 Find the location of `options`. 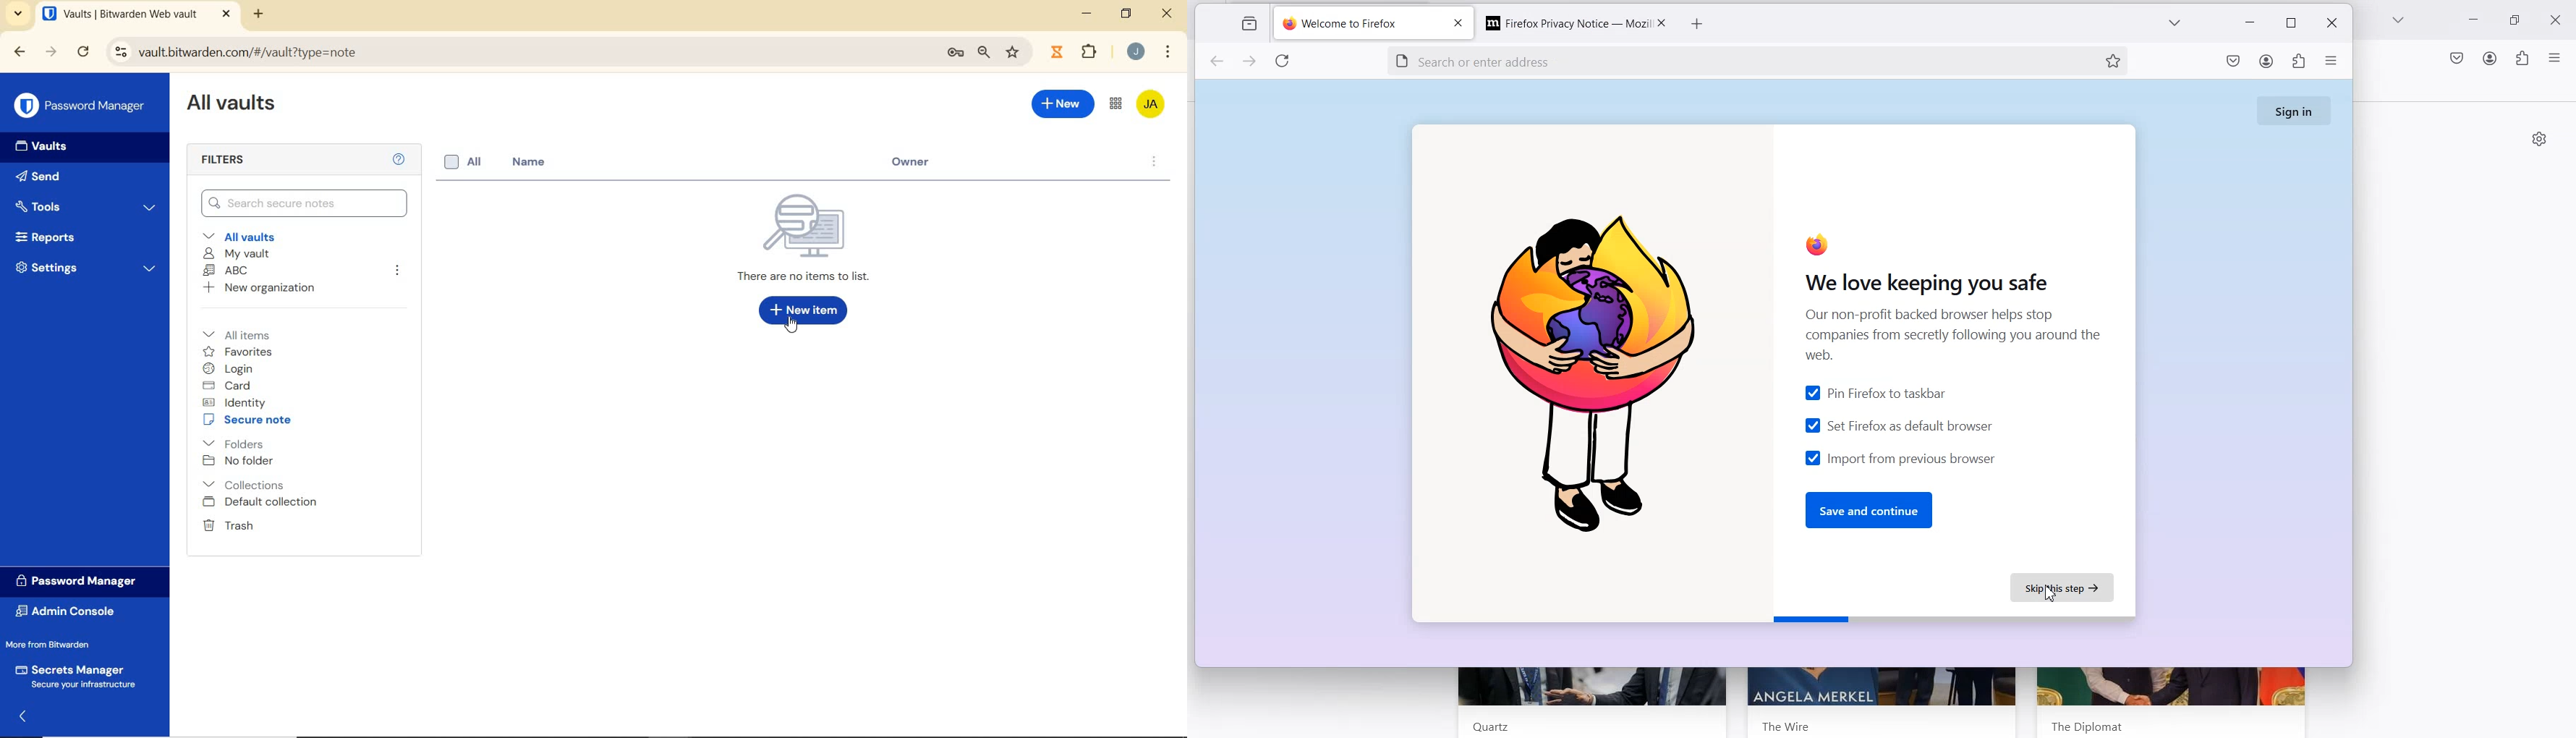

options is located at coordinates (1154, 162).